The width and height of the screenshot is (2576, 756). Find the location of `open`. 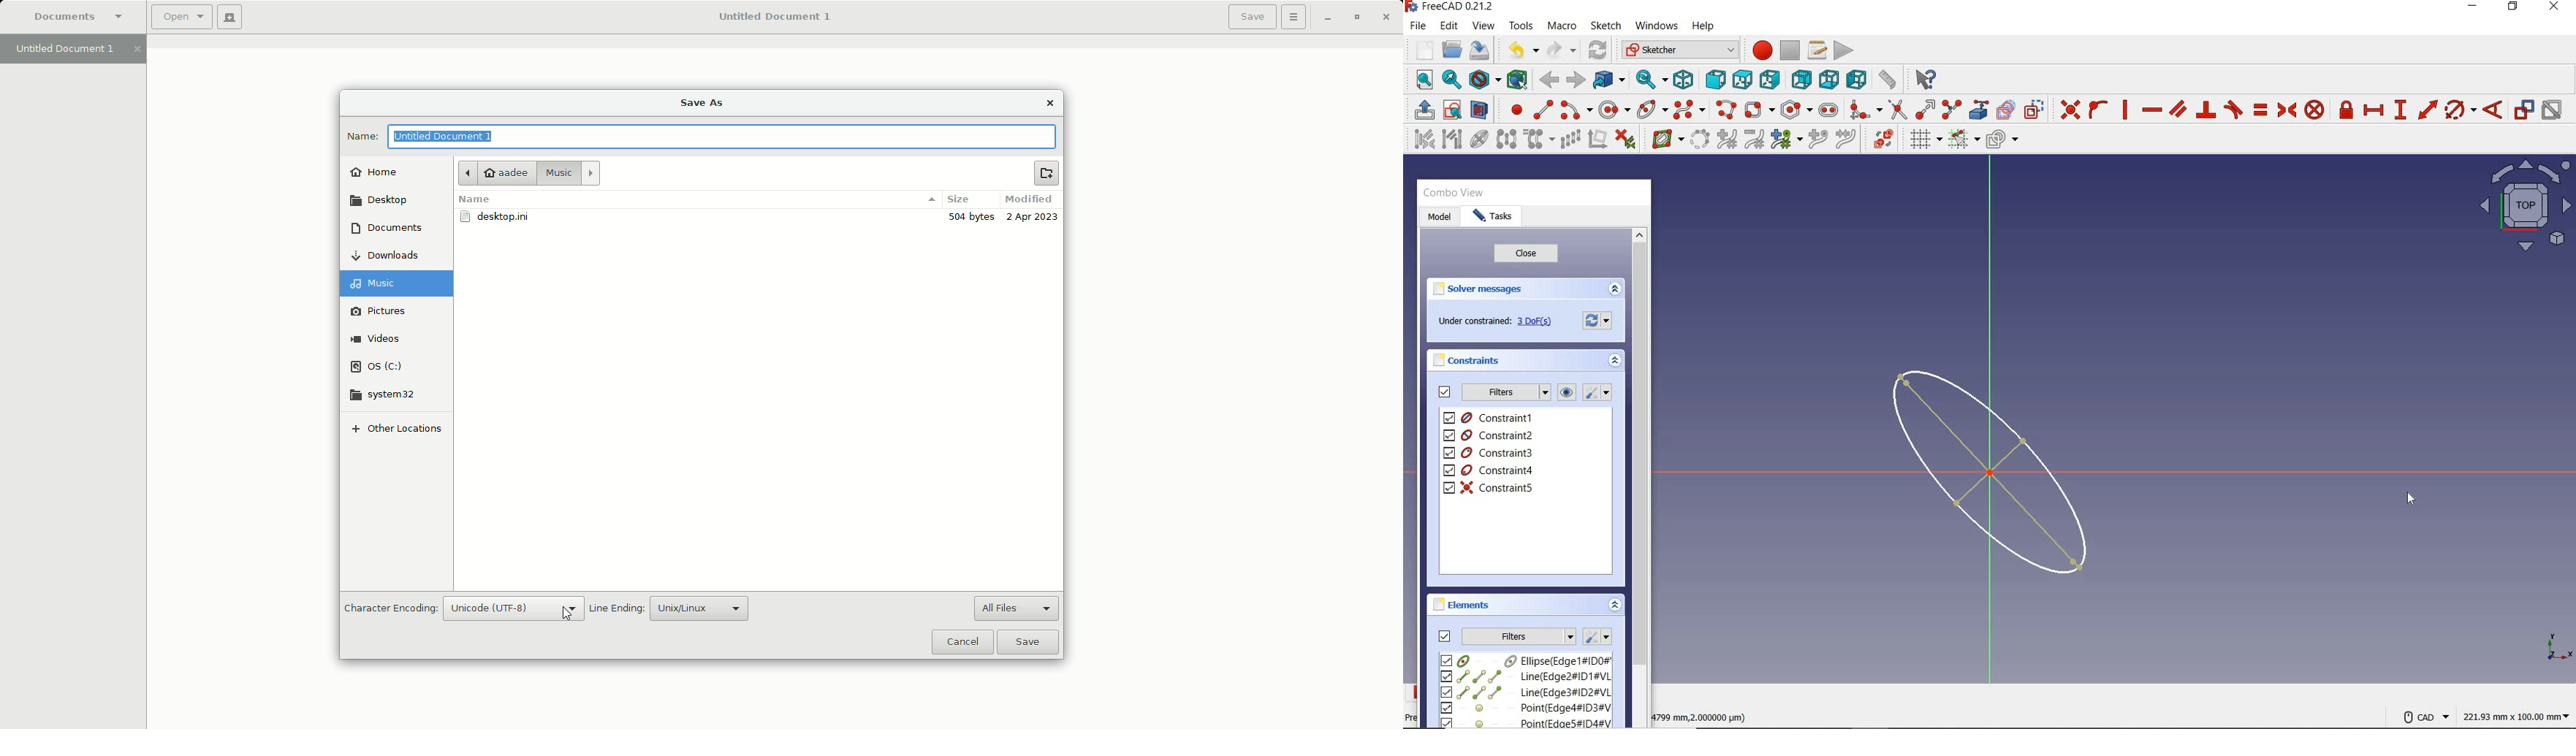

open is located at coordinates (1452, 50).